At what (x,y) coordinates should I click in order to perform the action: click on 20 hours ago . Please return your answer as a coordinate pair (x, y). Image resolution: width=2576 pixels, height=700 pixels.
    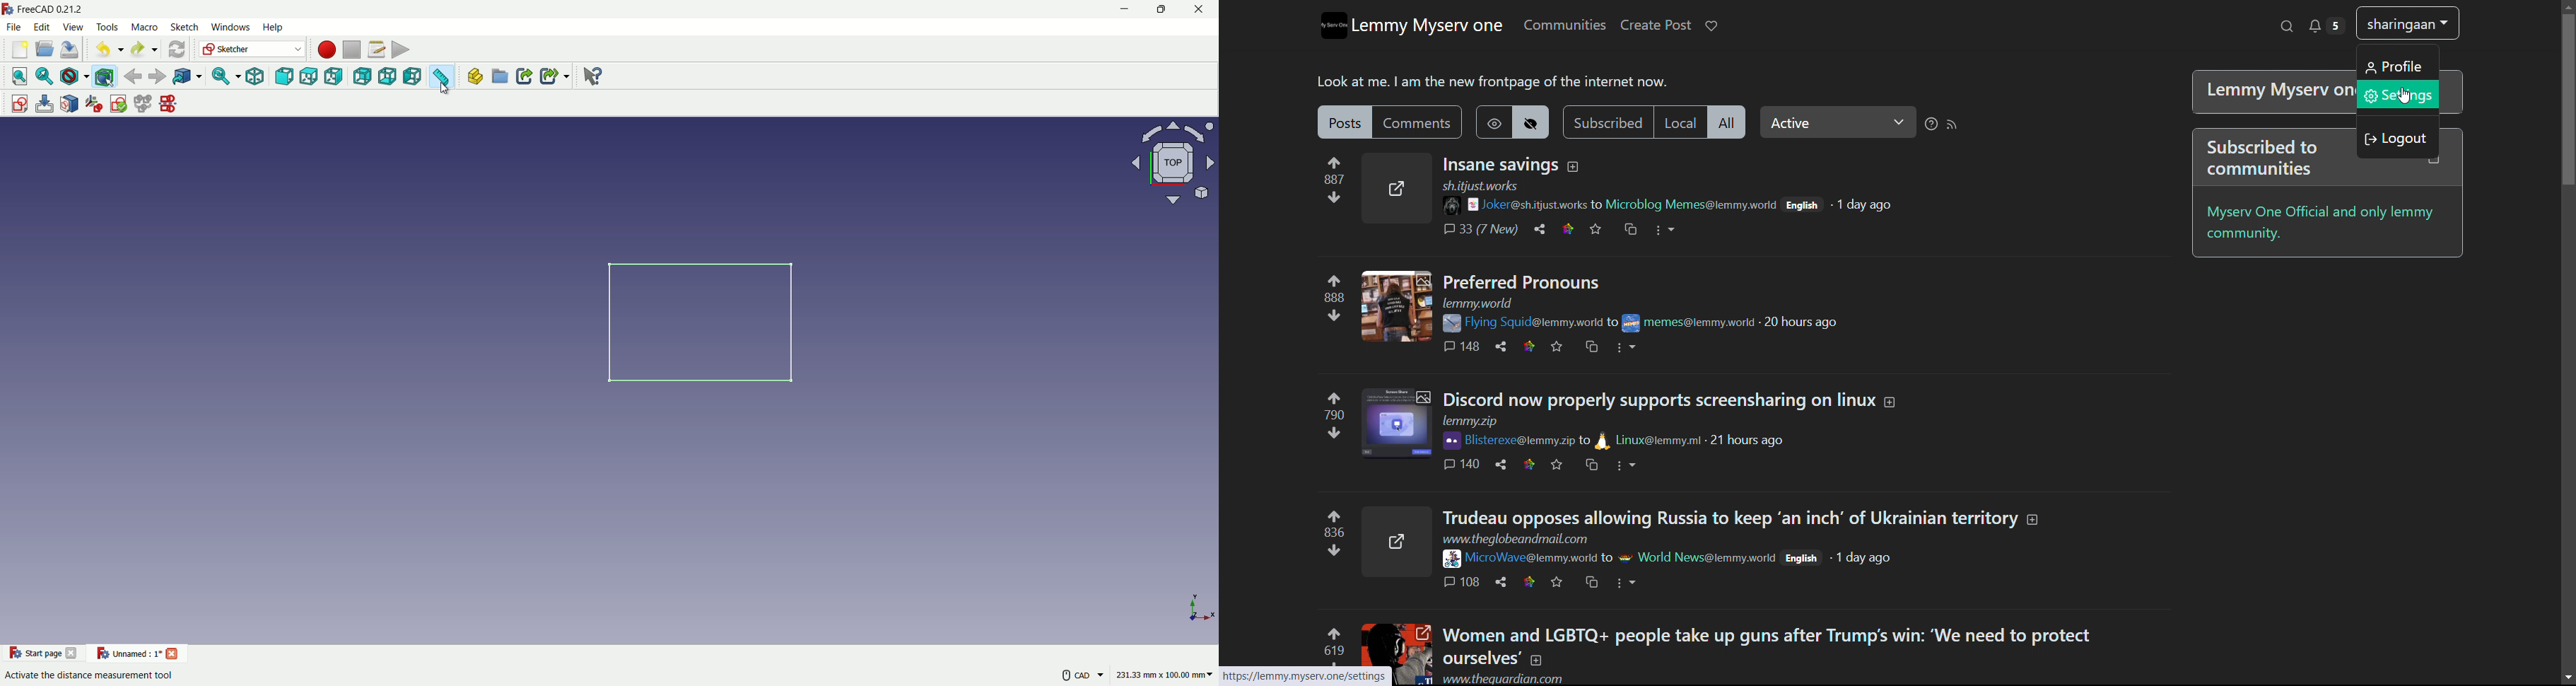
    Looking at the image, I should click on (1801, 322).